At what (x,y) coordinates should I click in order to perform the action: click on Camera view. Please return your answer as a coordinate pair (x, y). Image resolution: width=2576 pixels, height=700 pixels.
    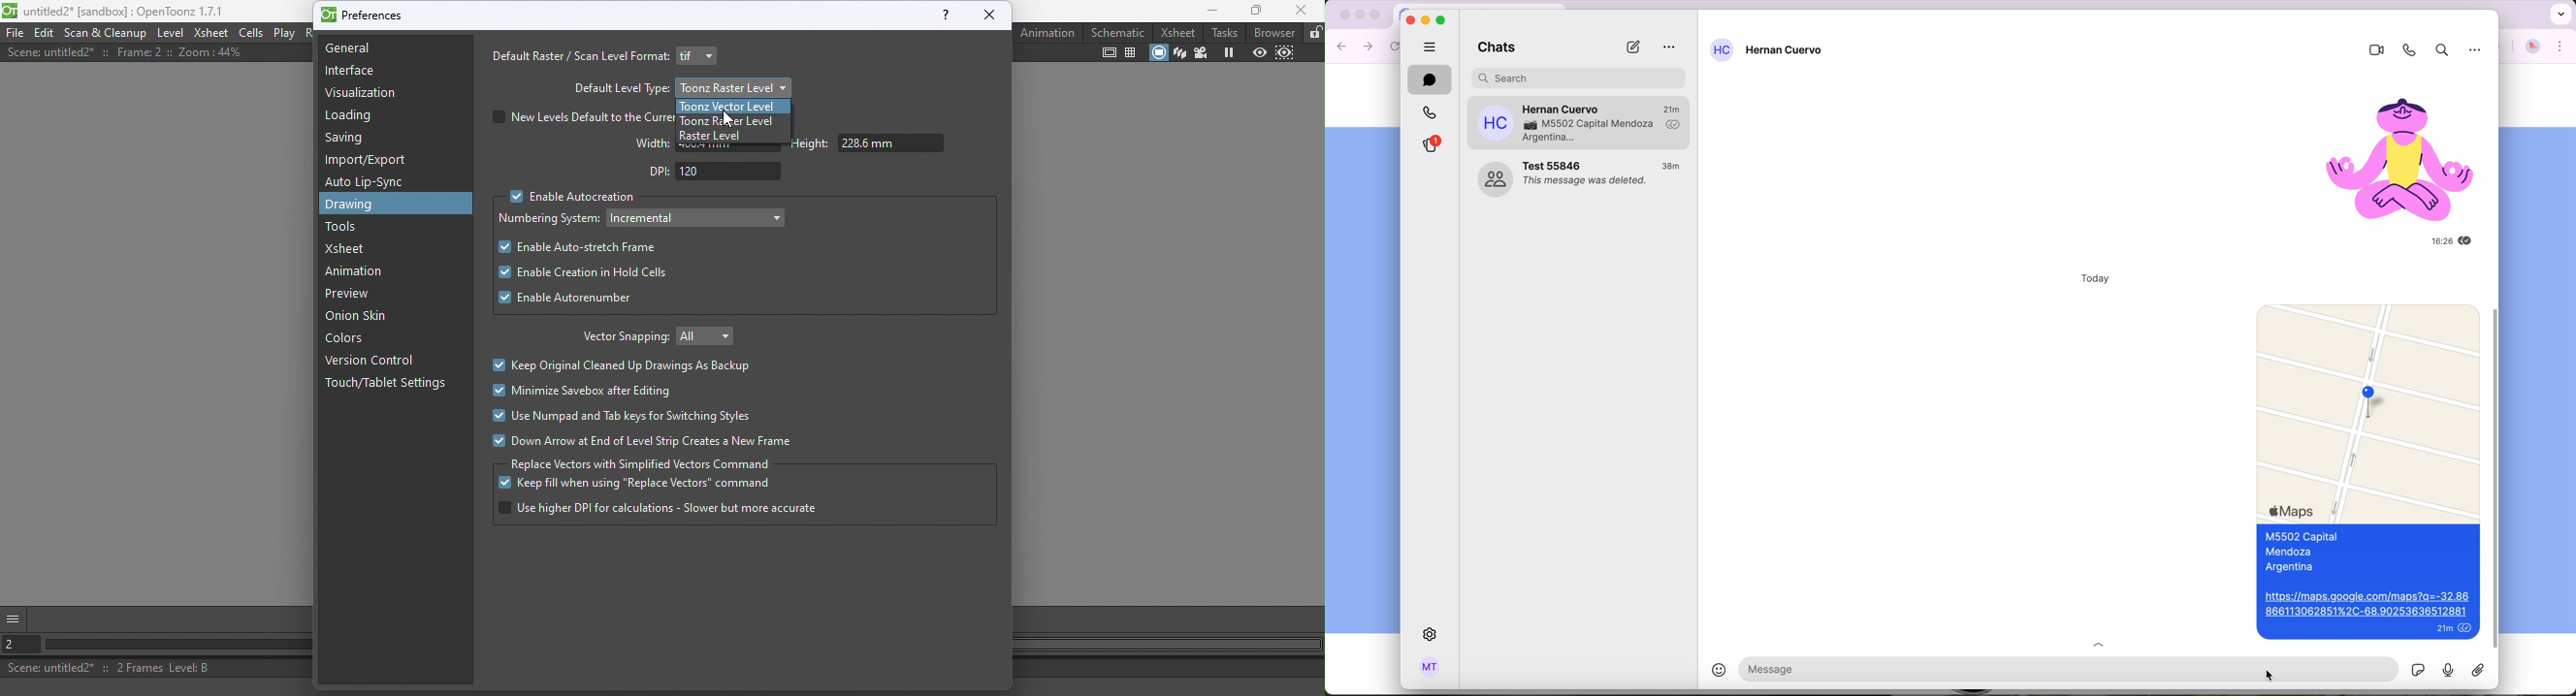
    Looking at the image, I should click on (1200, 52).